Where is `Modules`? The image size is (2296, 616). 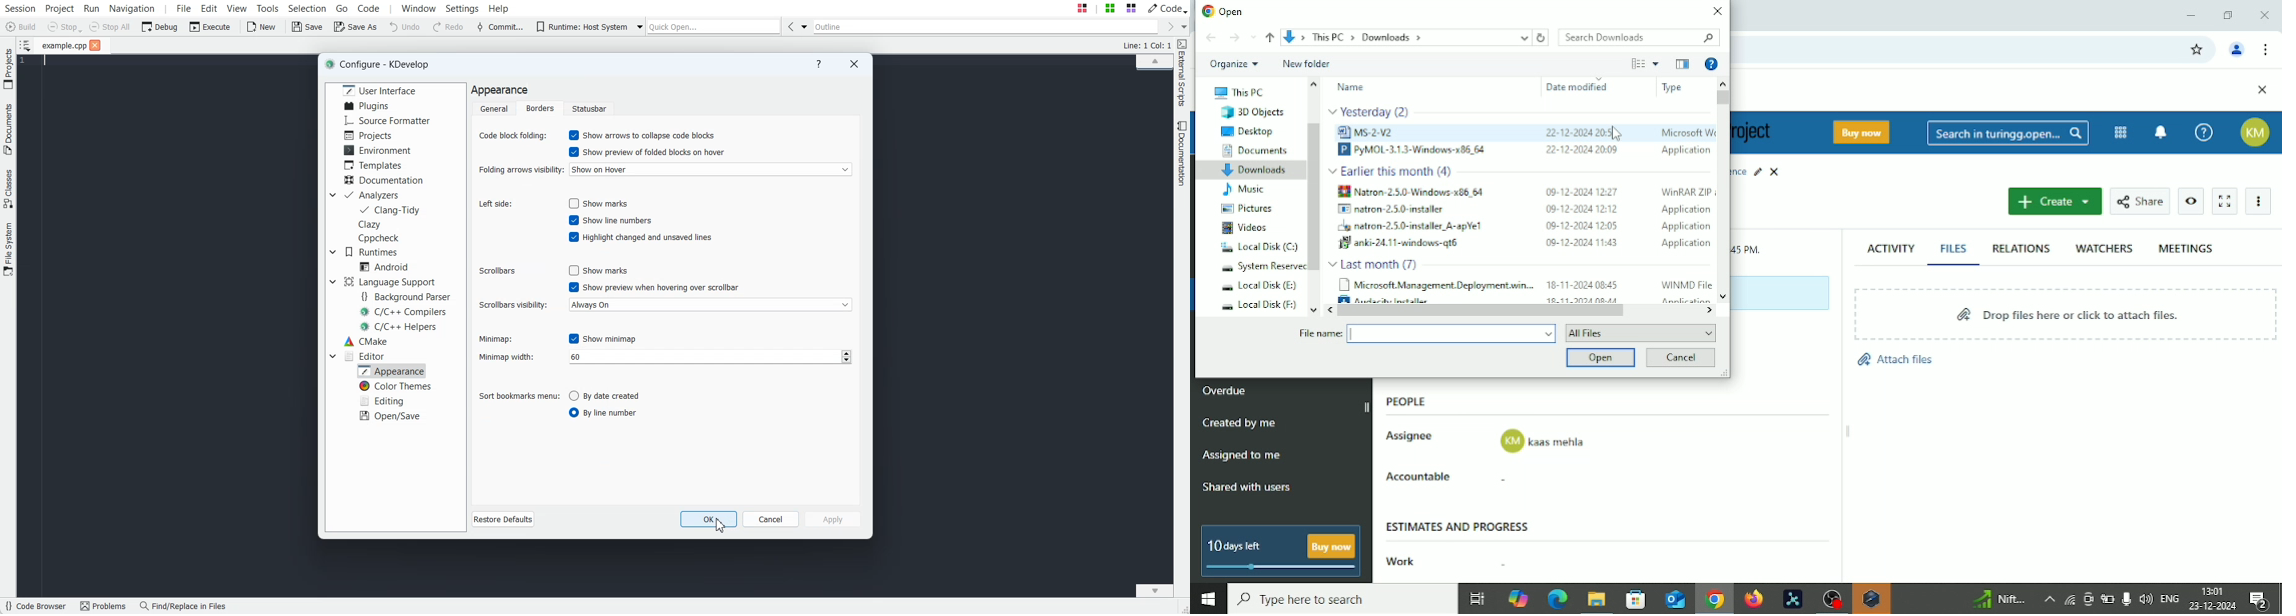
Modules is located at coordinates (2120, 132).